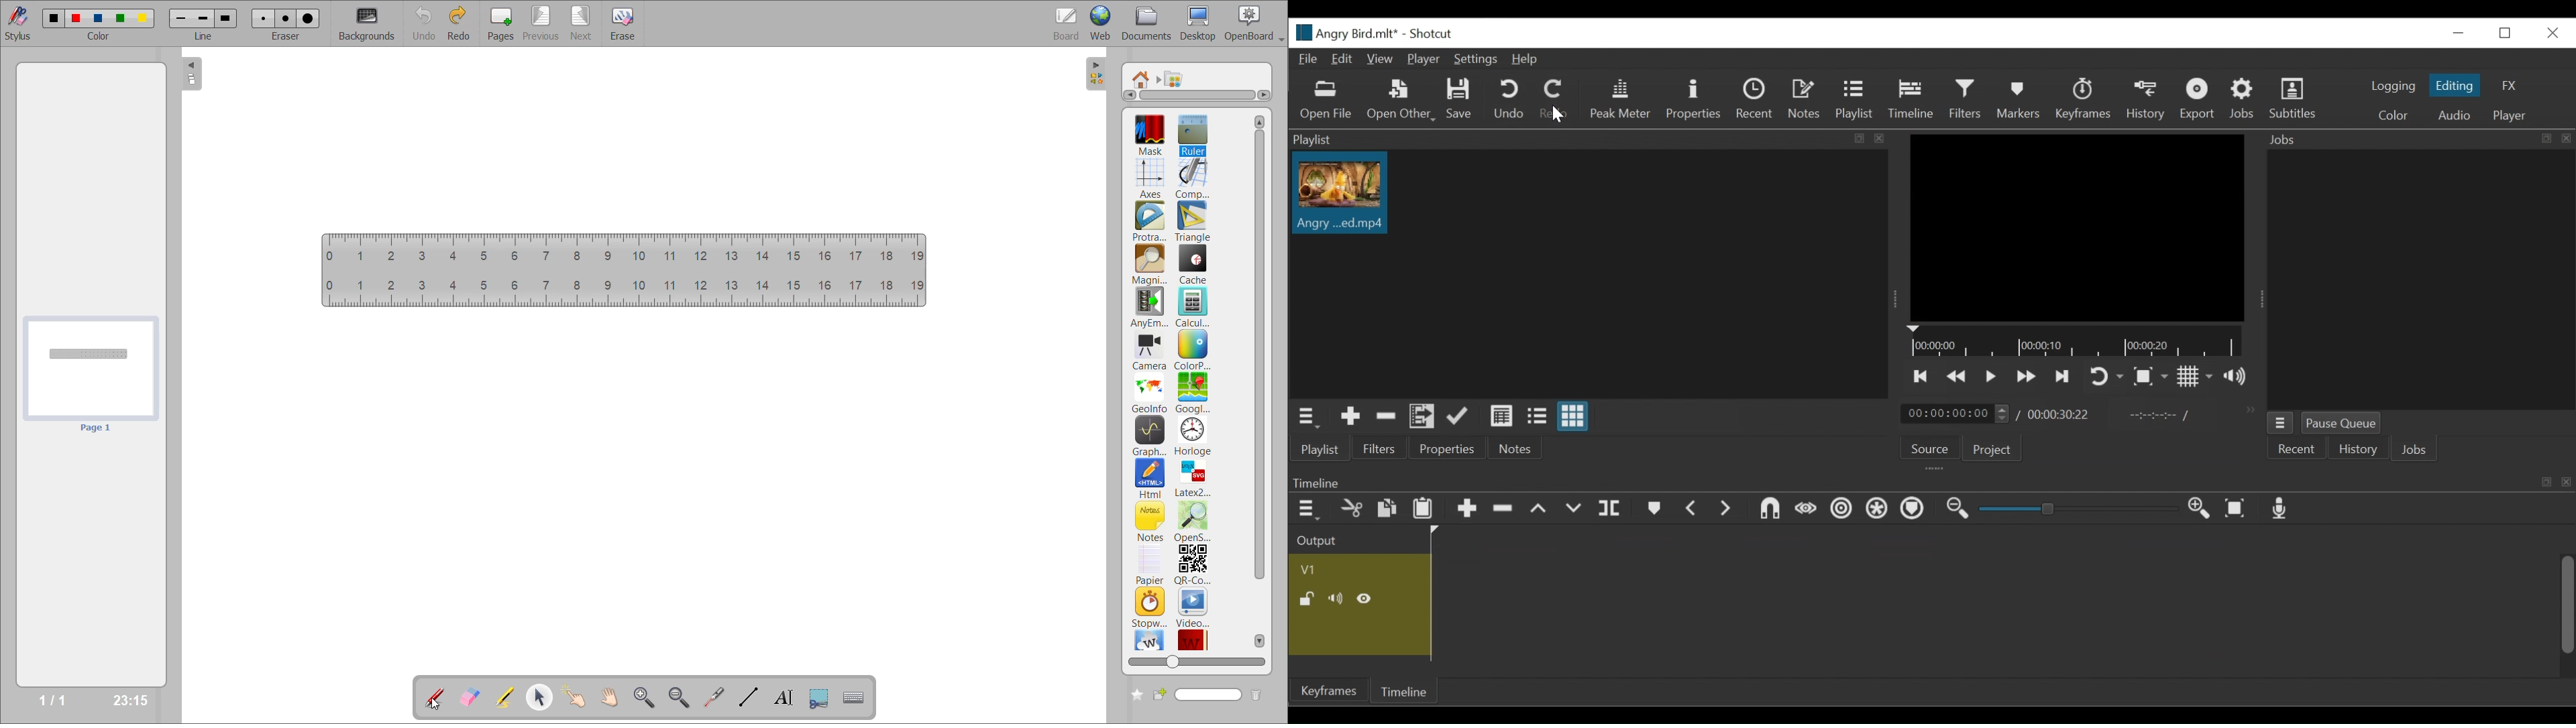 The width and height of the screenshot is (2576, 728). I want to click on Remove cut, so click(1352, 510).